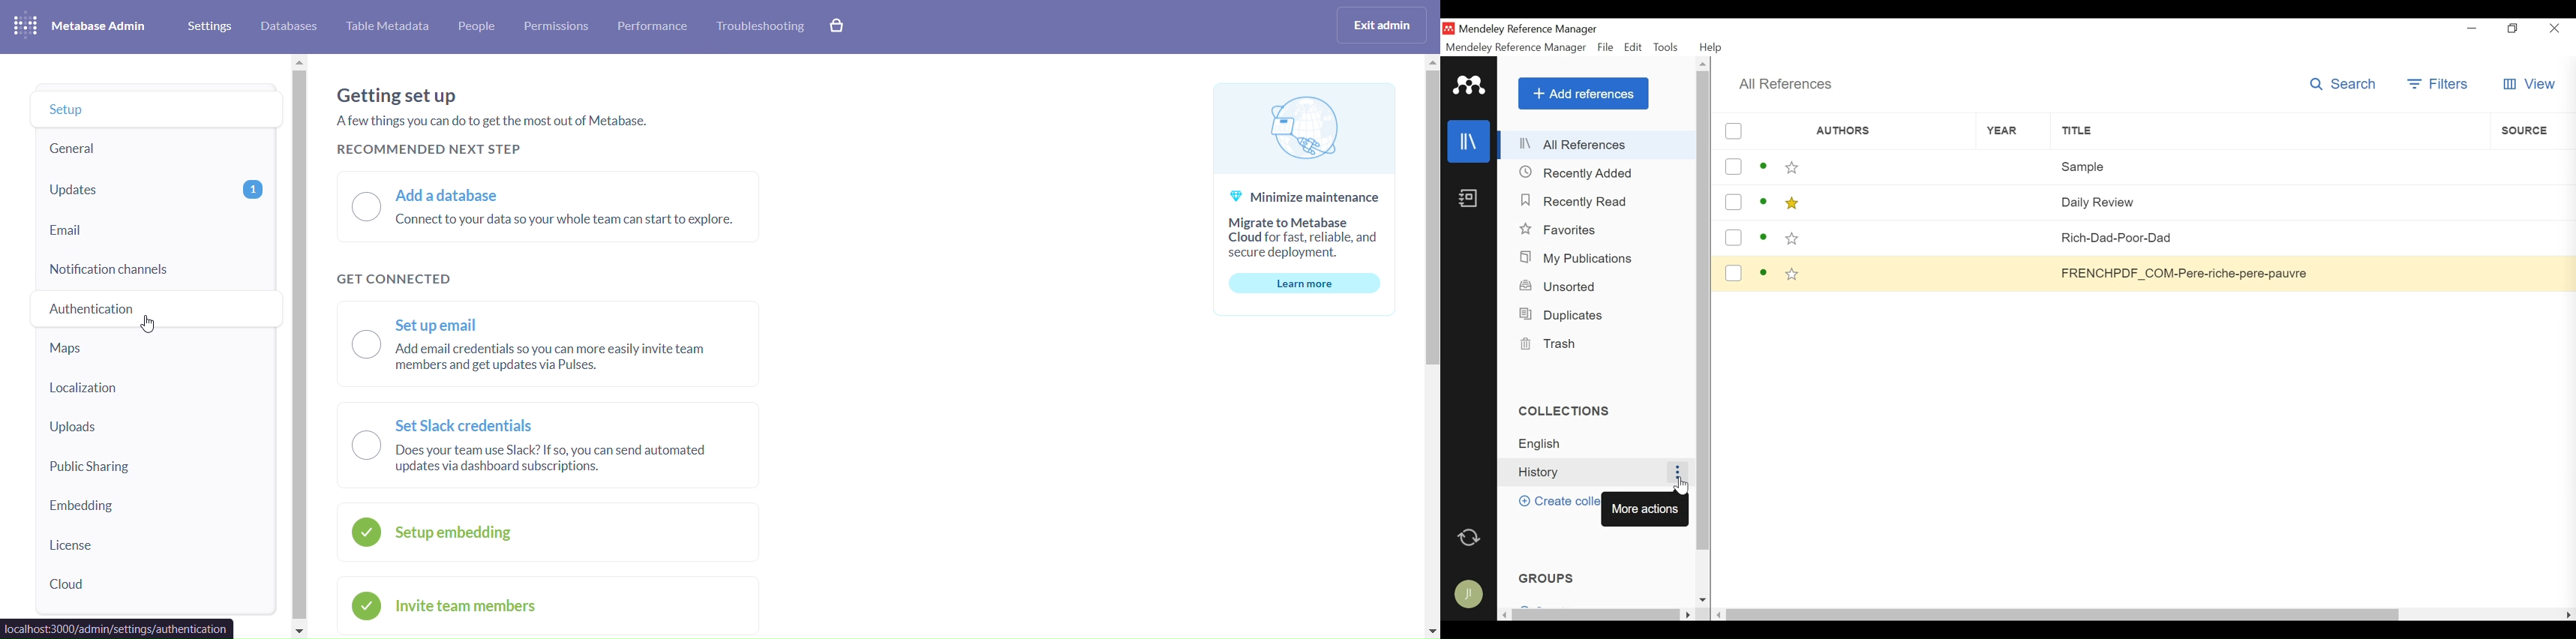  I want to click on get connected, so click(407, 278).